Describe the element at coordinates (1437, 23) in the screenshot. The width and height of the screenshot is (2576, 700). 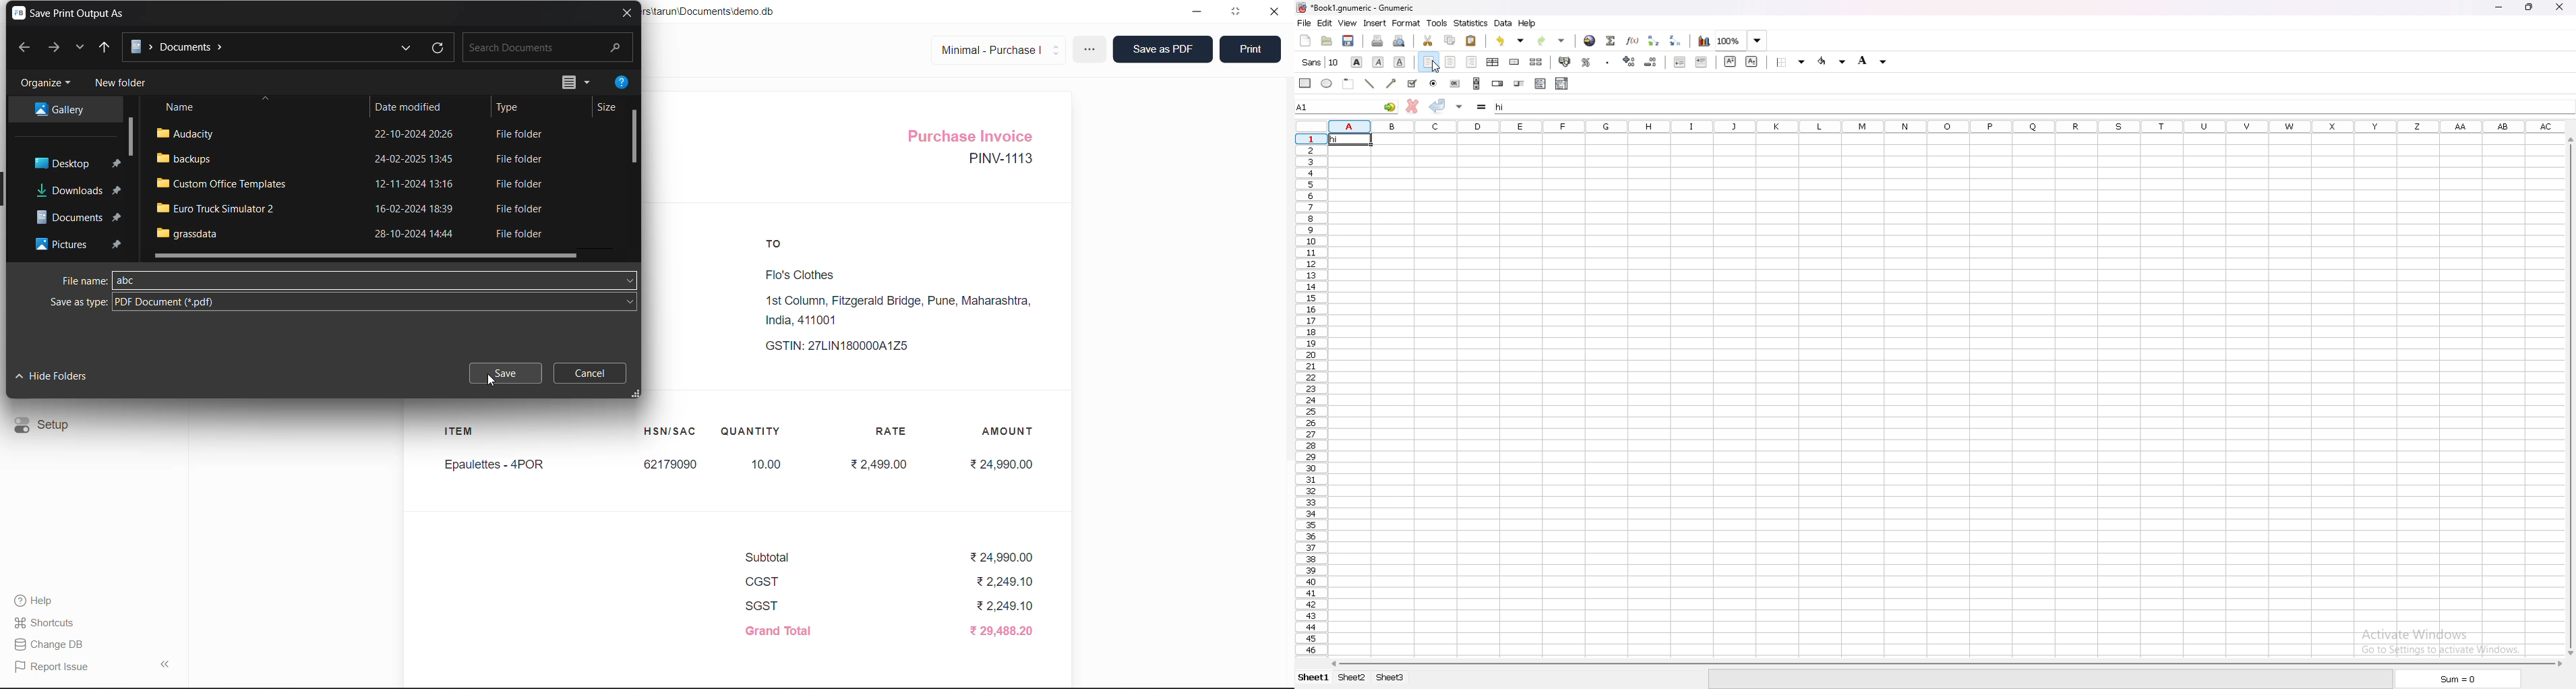
I see `tools` at that location.